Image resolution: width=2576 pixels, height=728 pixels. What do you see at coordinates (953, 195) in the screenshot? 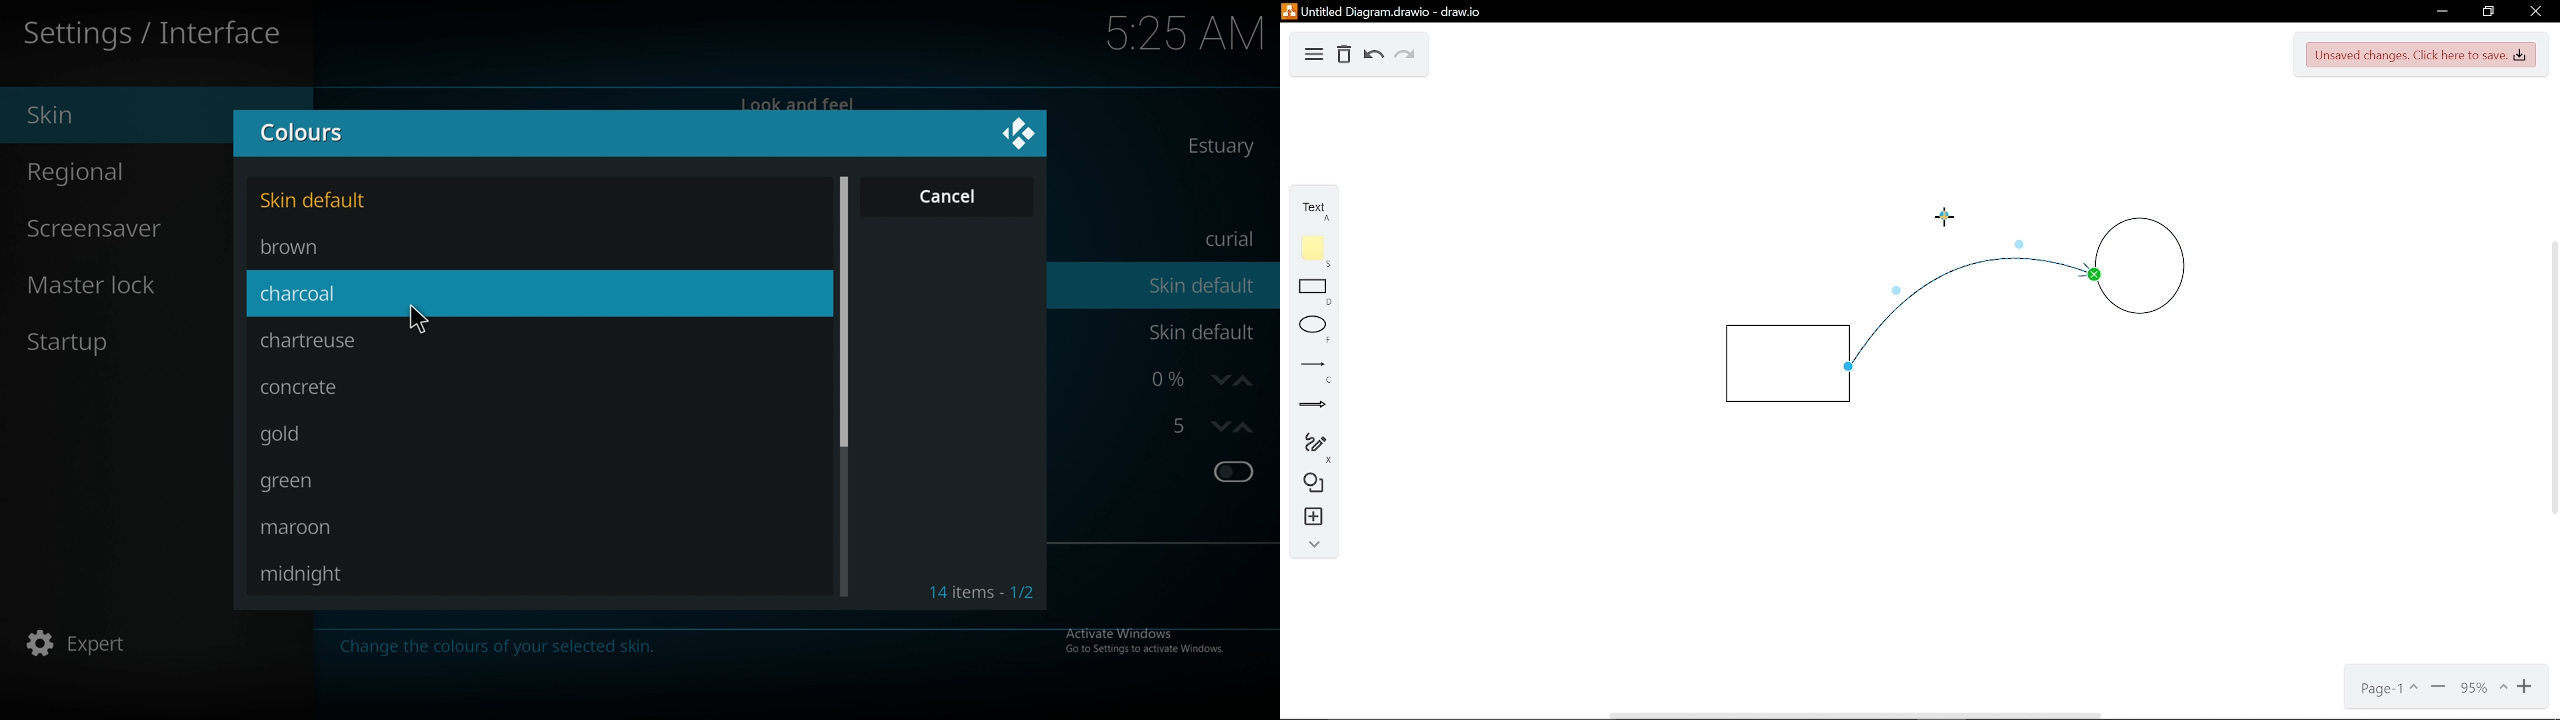
I see `cancel` at bounding box center [953, 195].